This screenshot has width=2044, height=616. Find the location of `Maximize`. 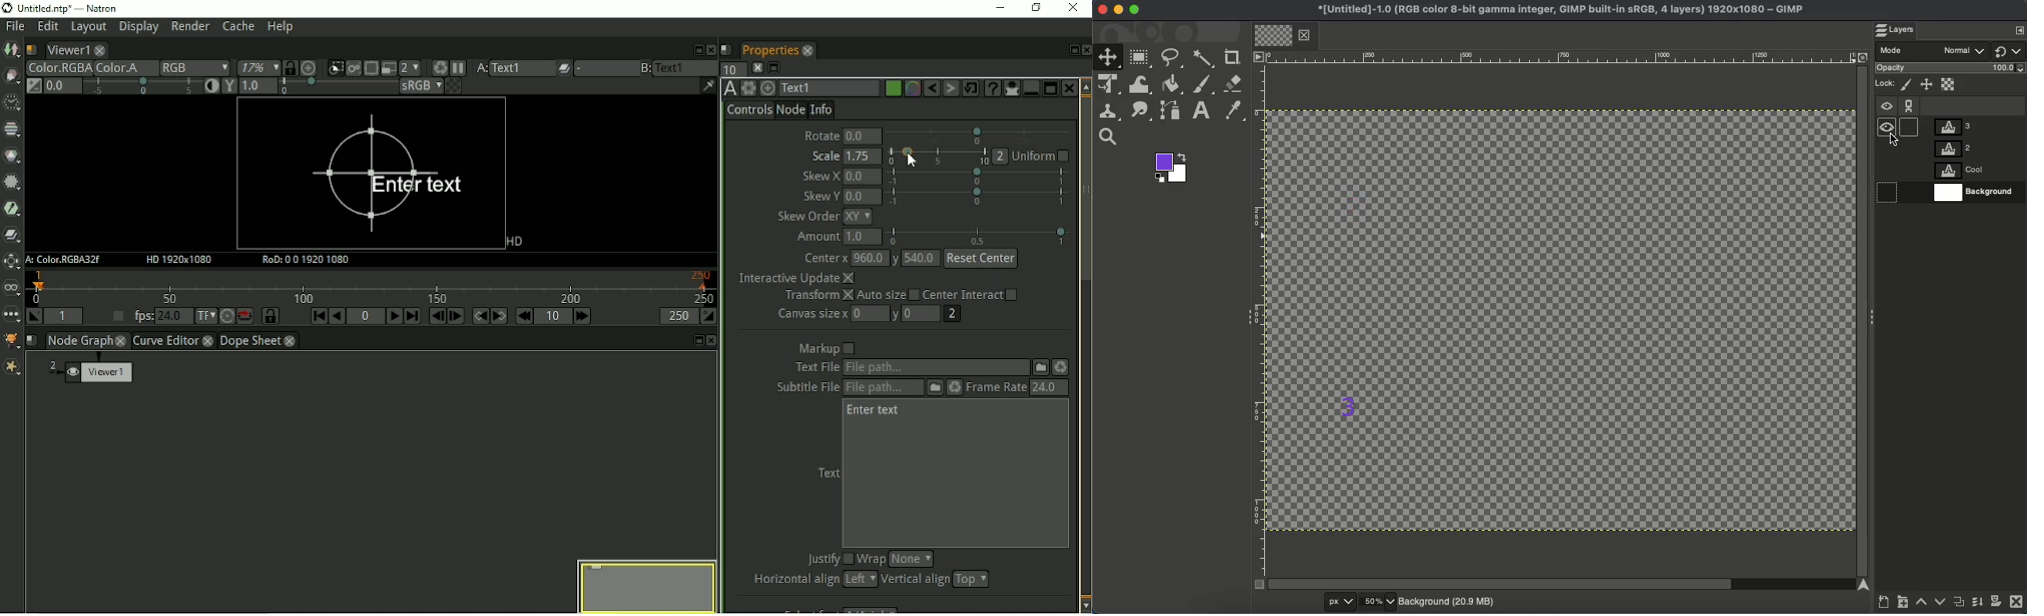

Maximize is located at coordinates (1135, 12).